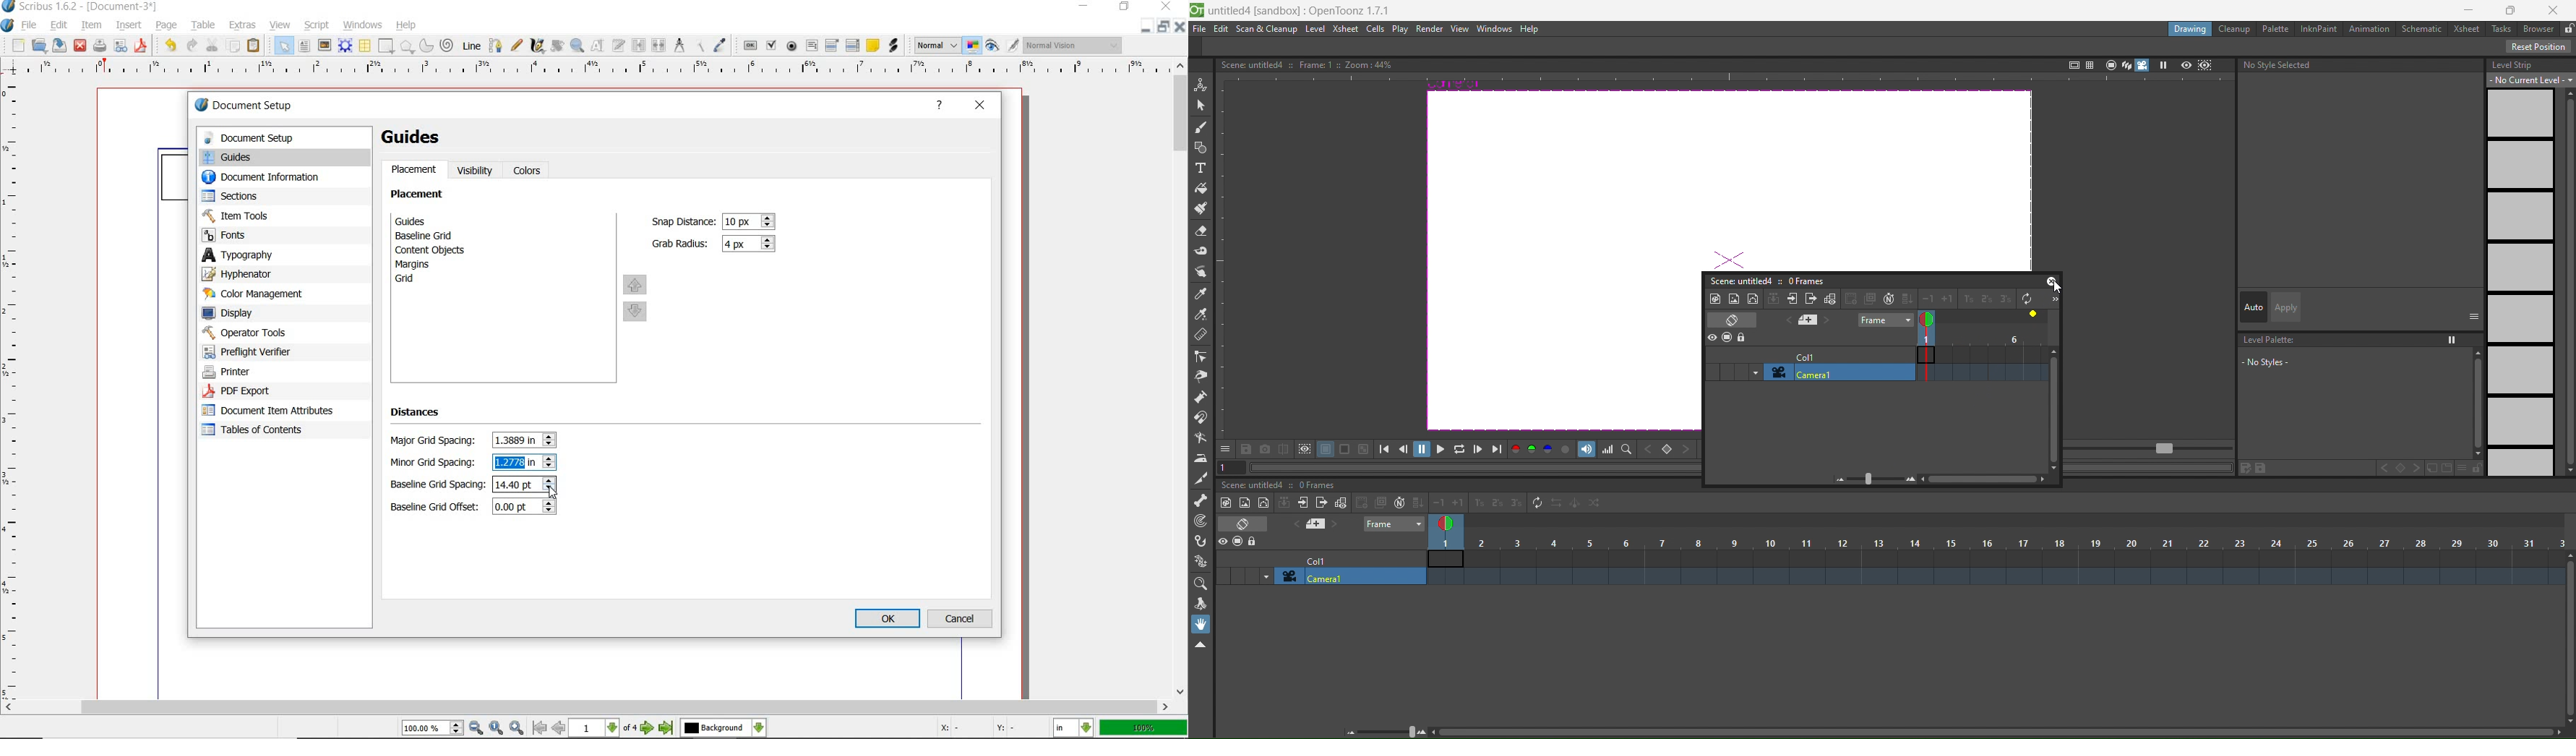  What do you see at coordinates (79, 47) in the screenshot?
I see `close` at bounding box center [79, 47].